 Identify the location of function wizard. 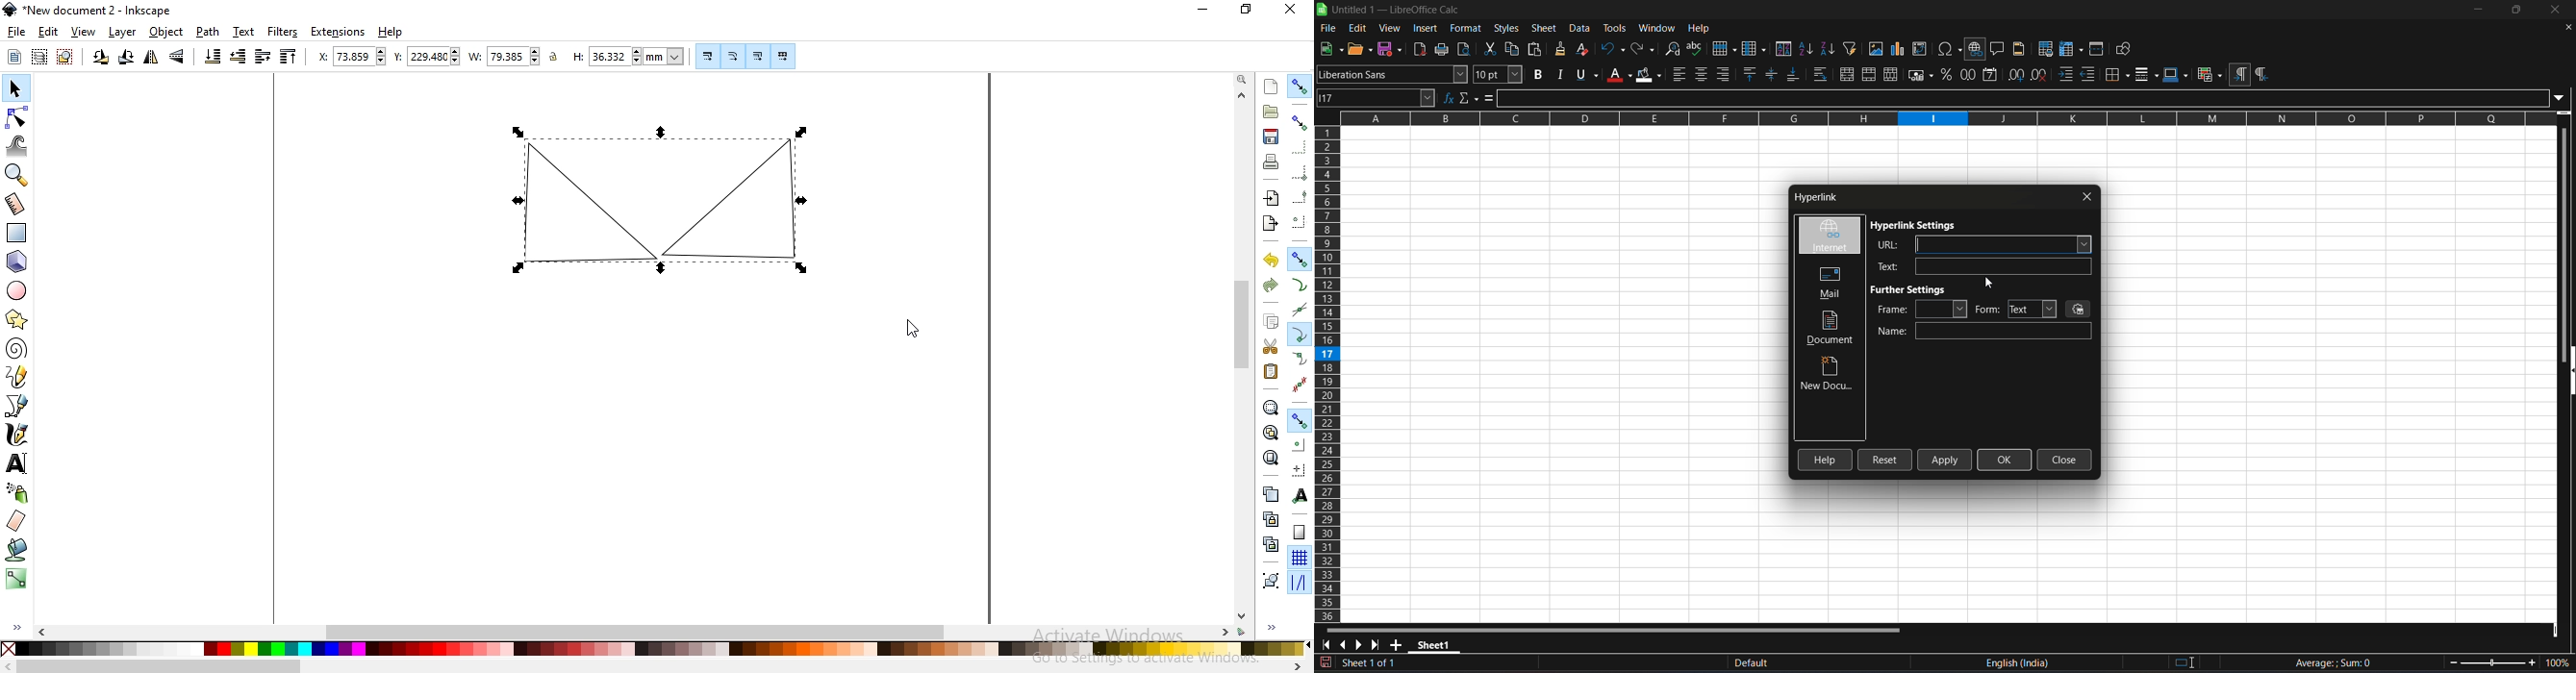
(1449, 98).